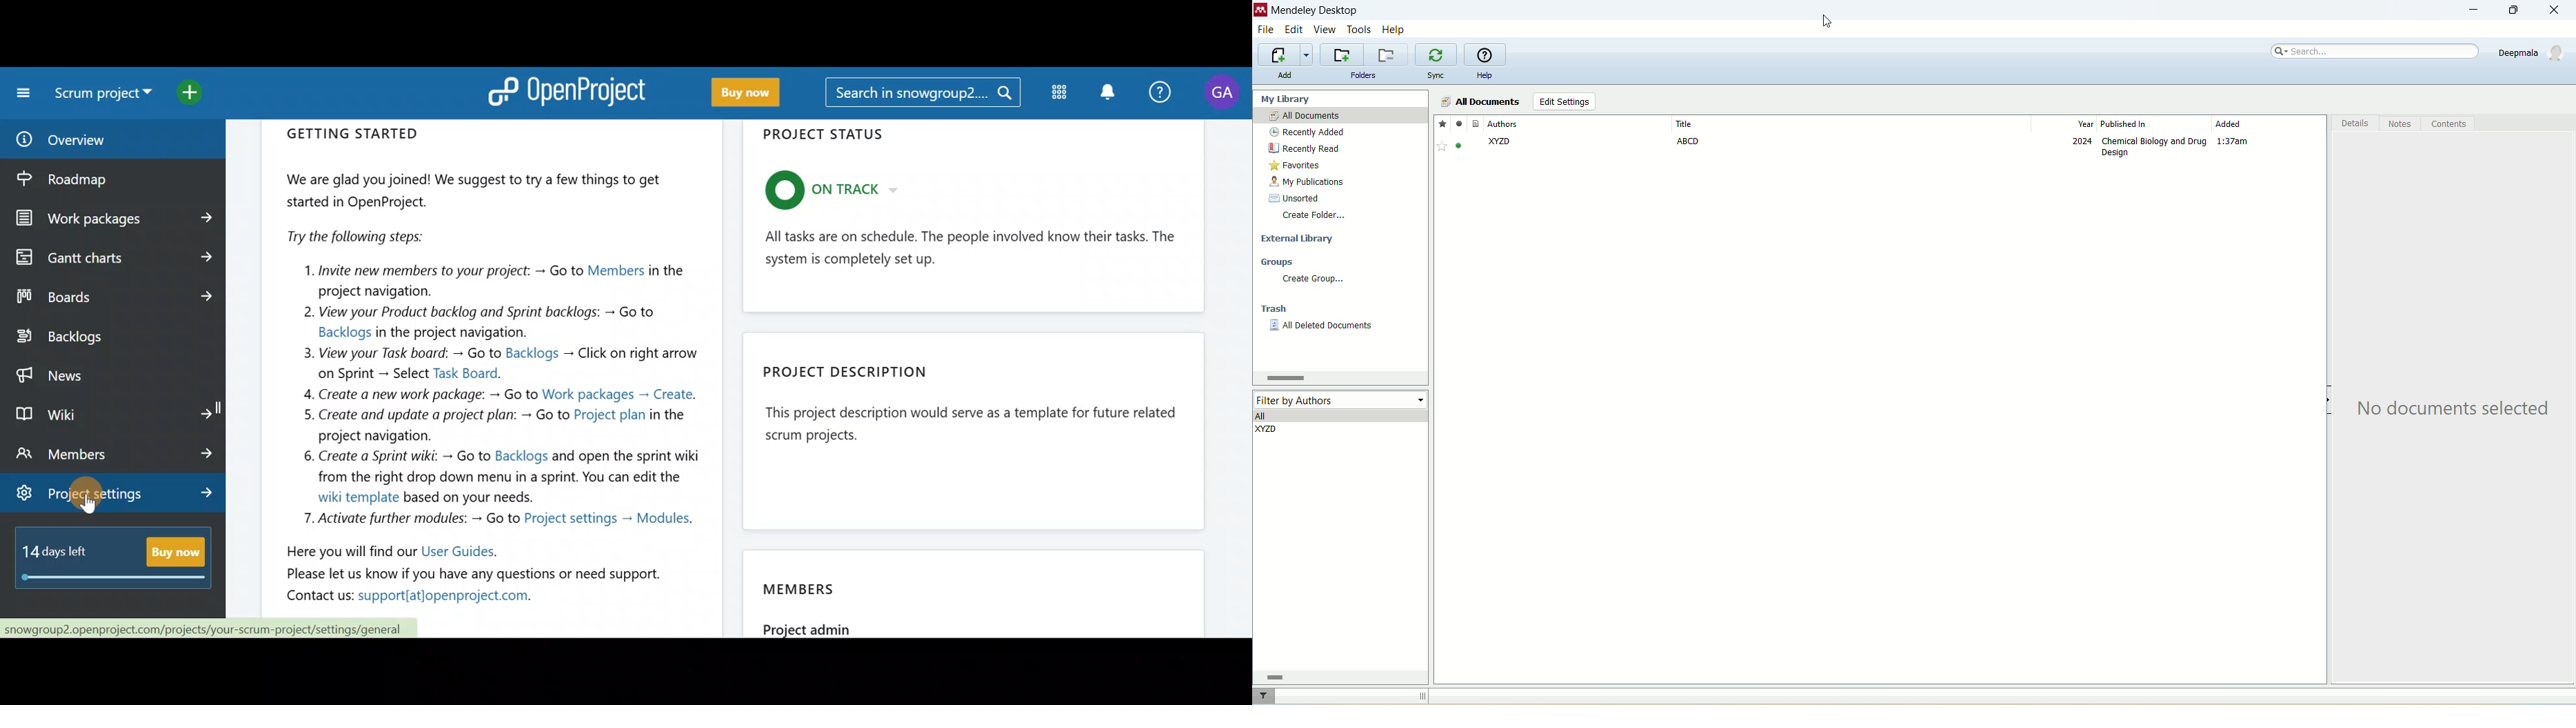 The height and width of the screenshot is (728, 2576). I want to click on online help guide for mendeley, so click(1486, 55).